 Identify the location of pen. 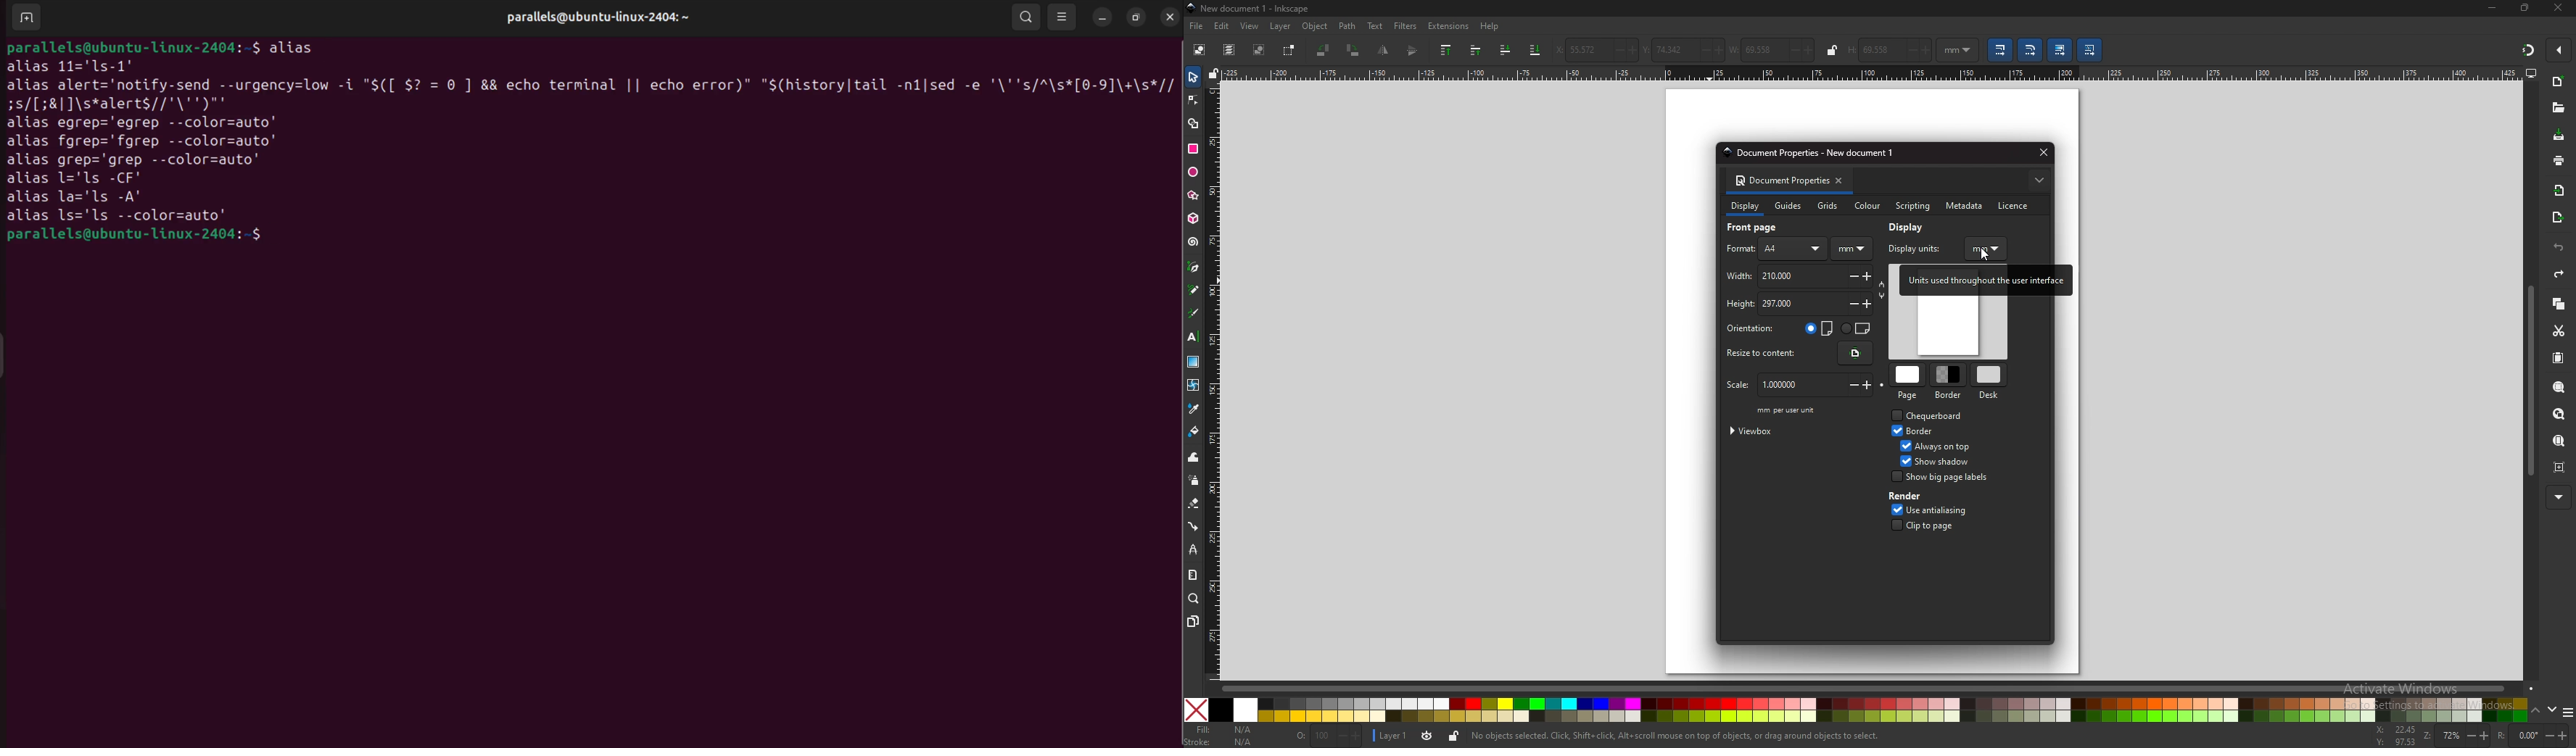
(1194, 267).